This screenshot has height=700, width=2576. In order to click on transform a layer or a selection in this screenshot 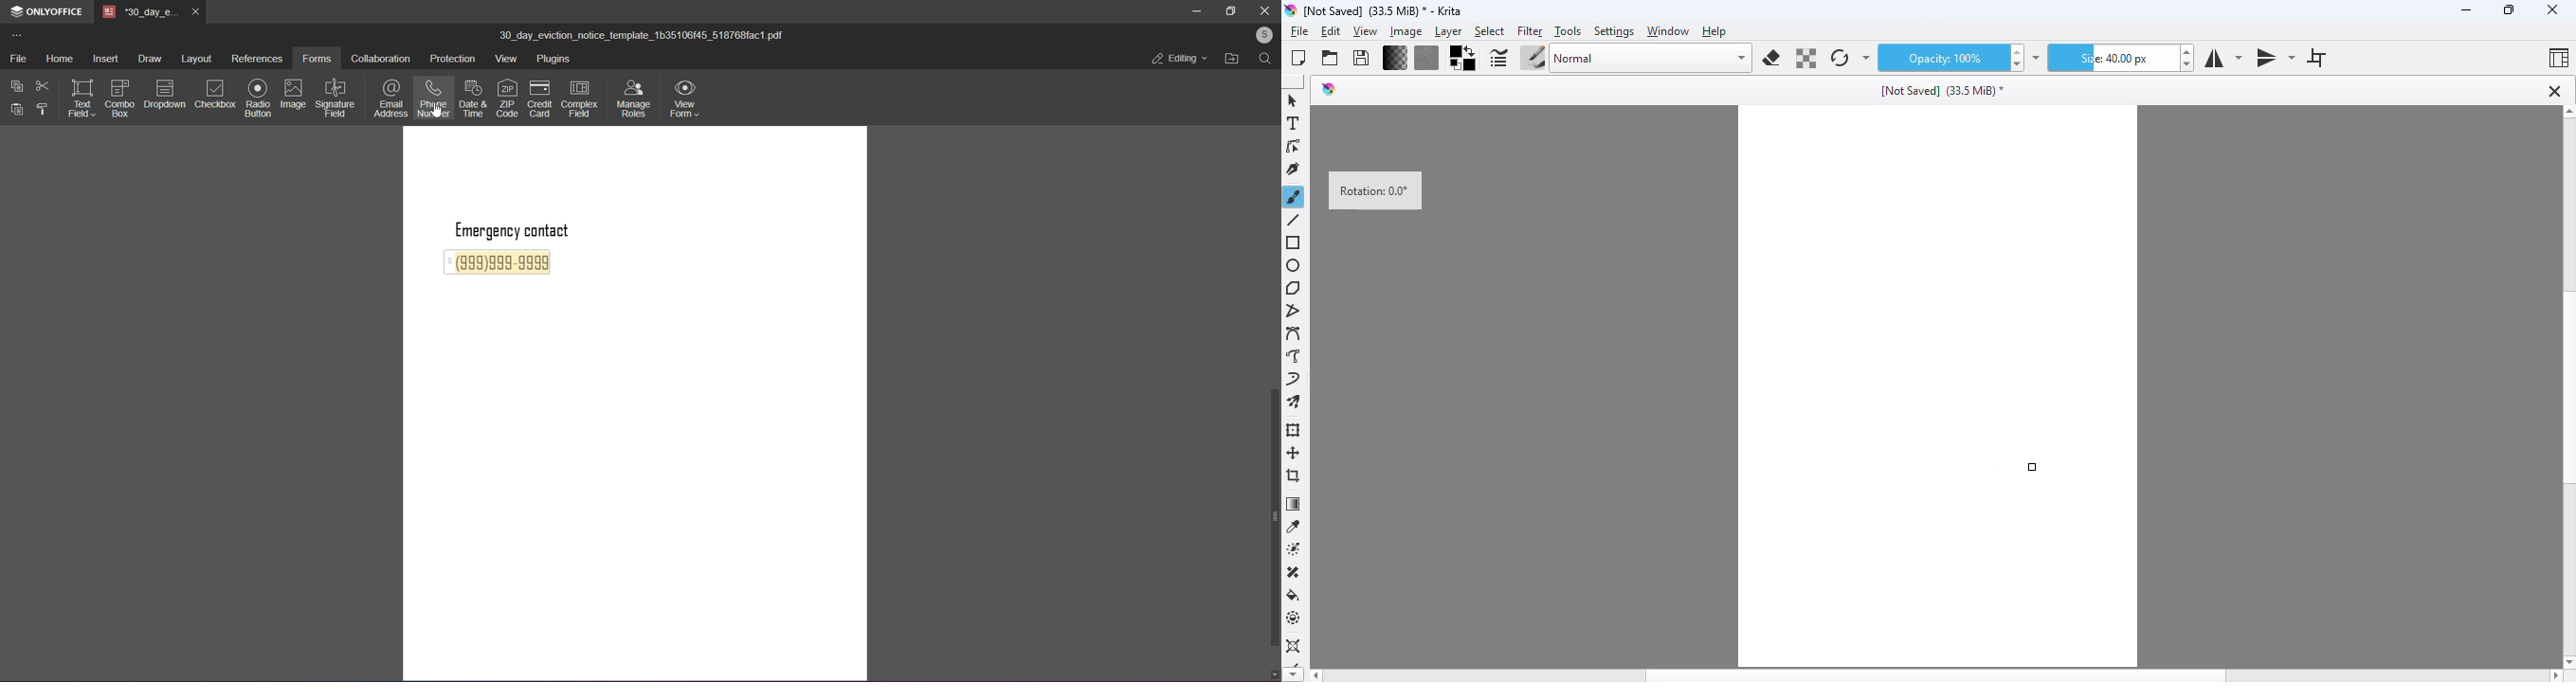, I will do `click(1294, 429)`.